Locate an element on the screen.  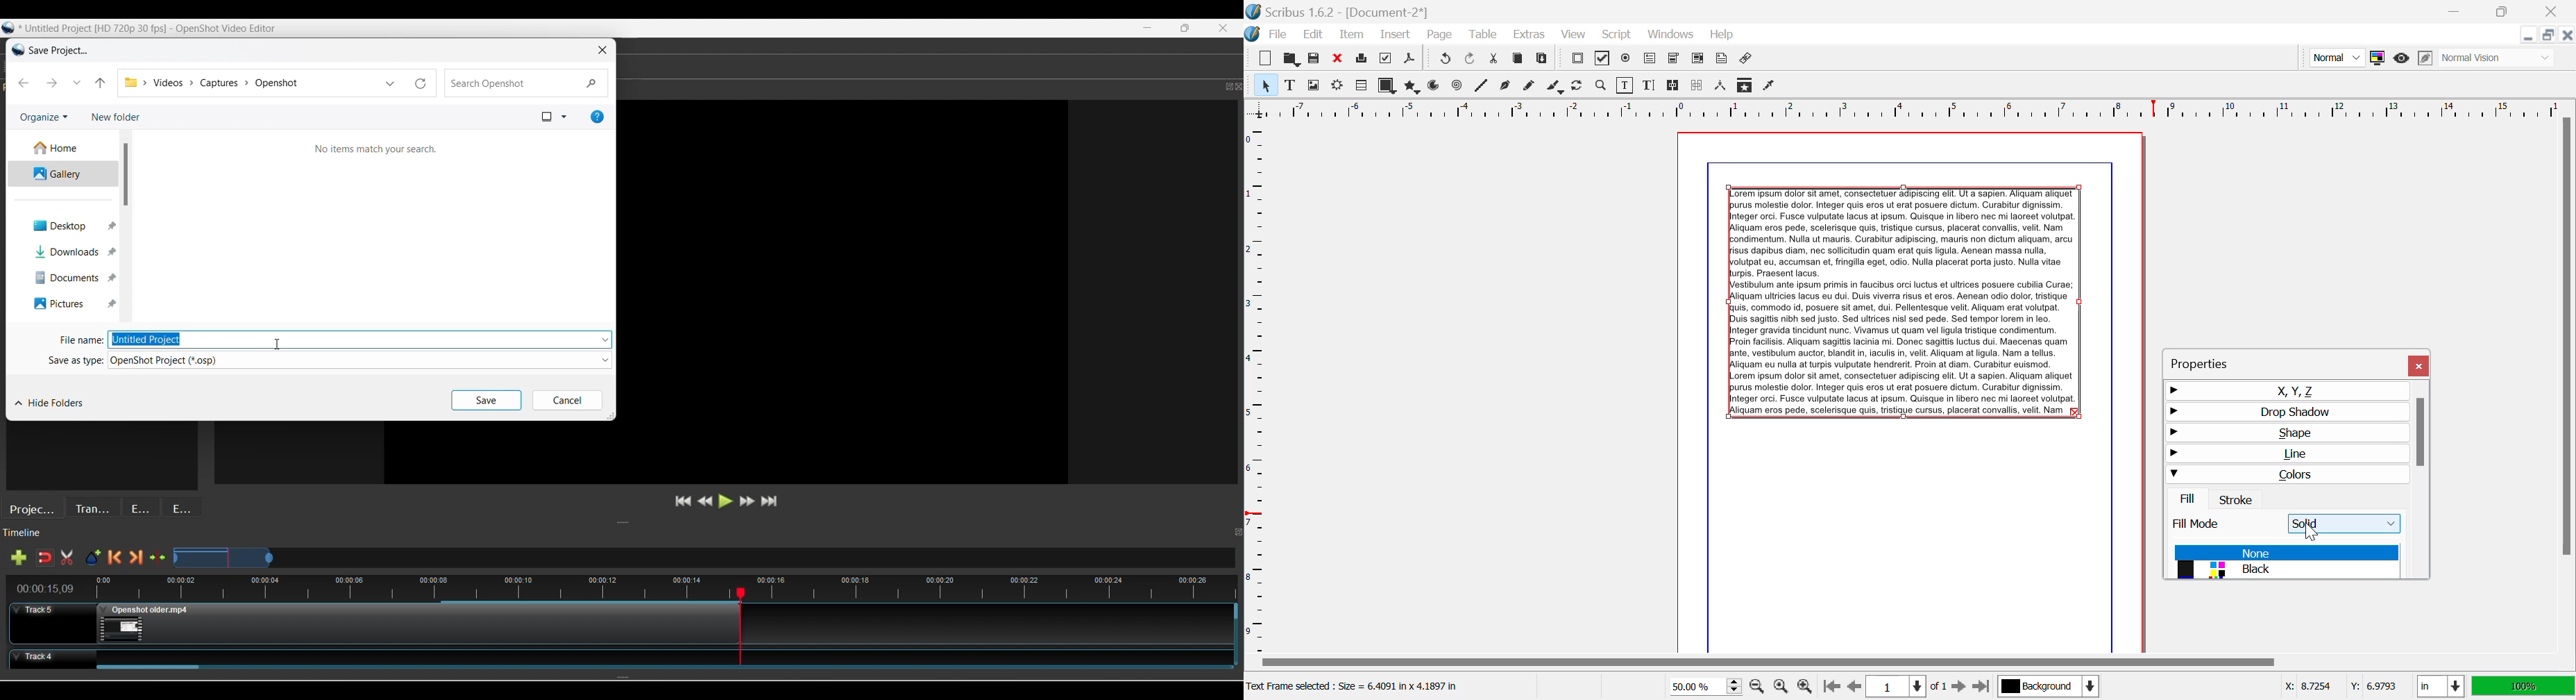
Discard is located at coordinates (1338, 58).